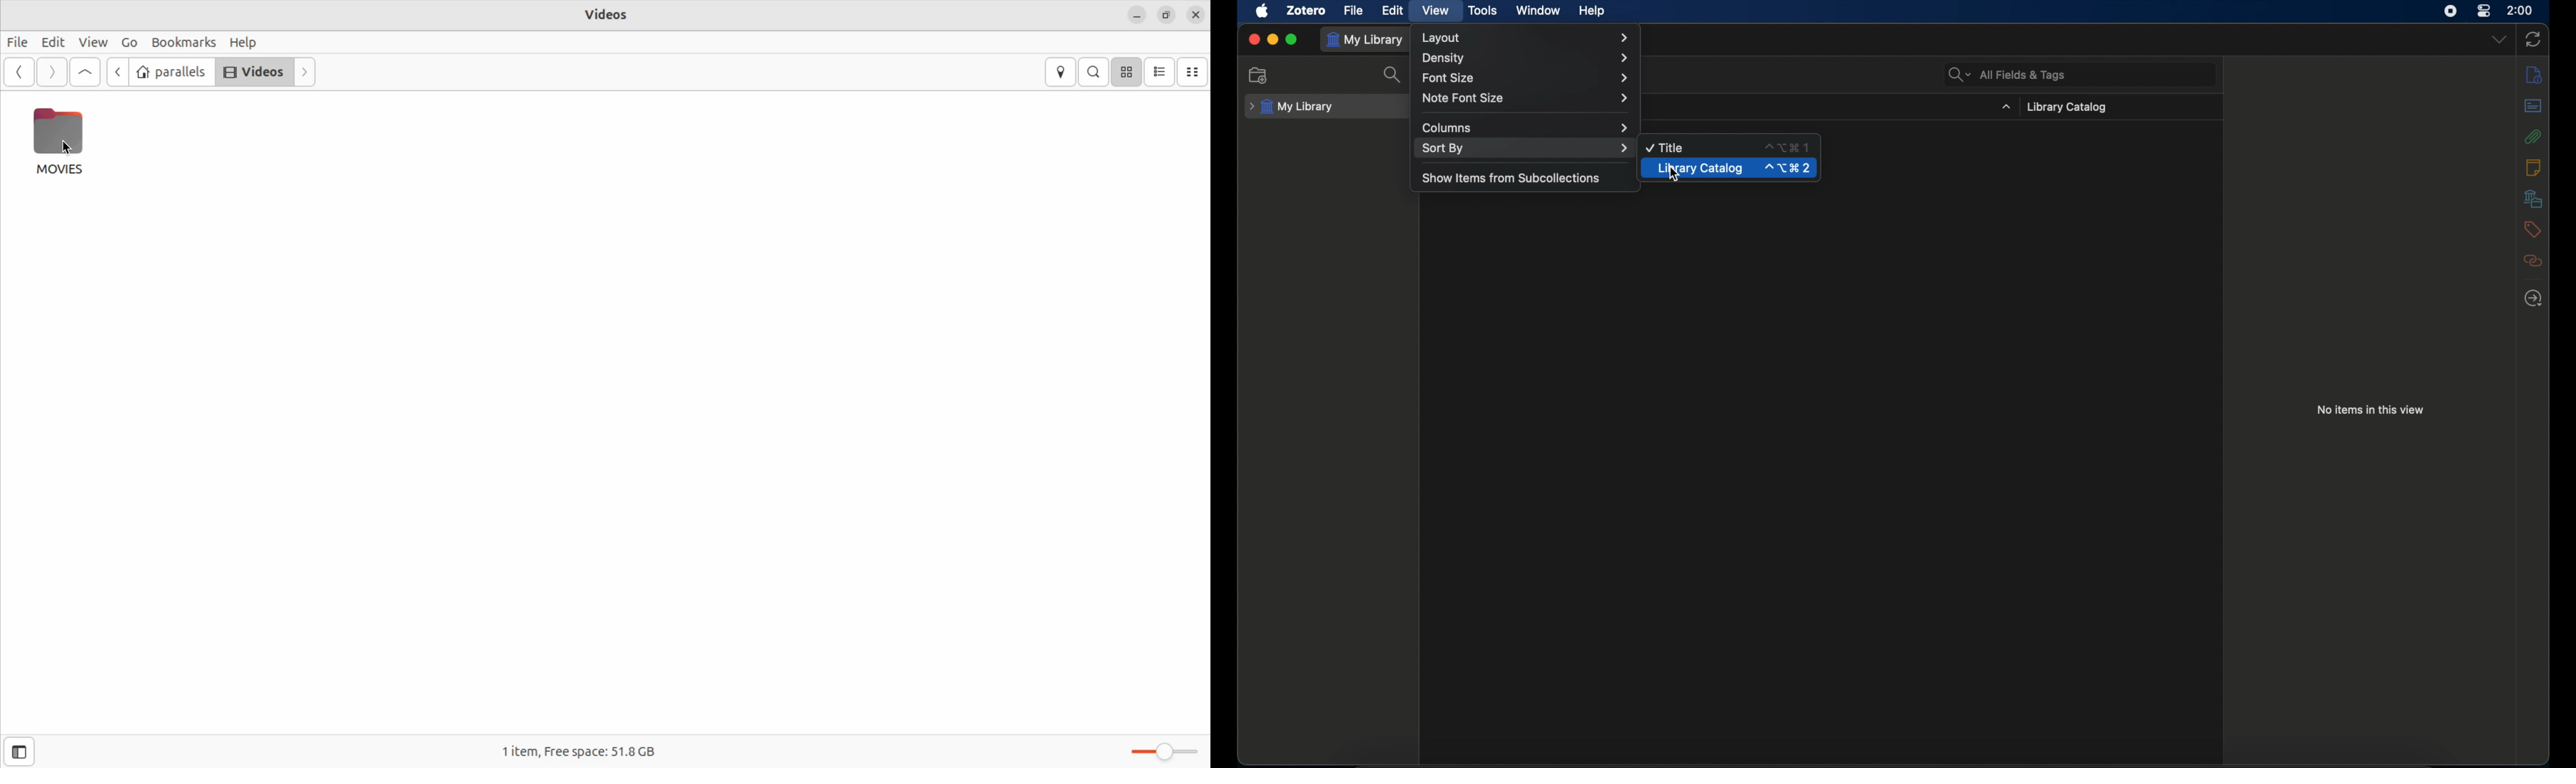 The width and height of the screenshot is (2576, 784). Describe the element at coordinates (117, 72) in the screenshot. I see `go back` at that location.